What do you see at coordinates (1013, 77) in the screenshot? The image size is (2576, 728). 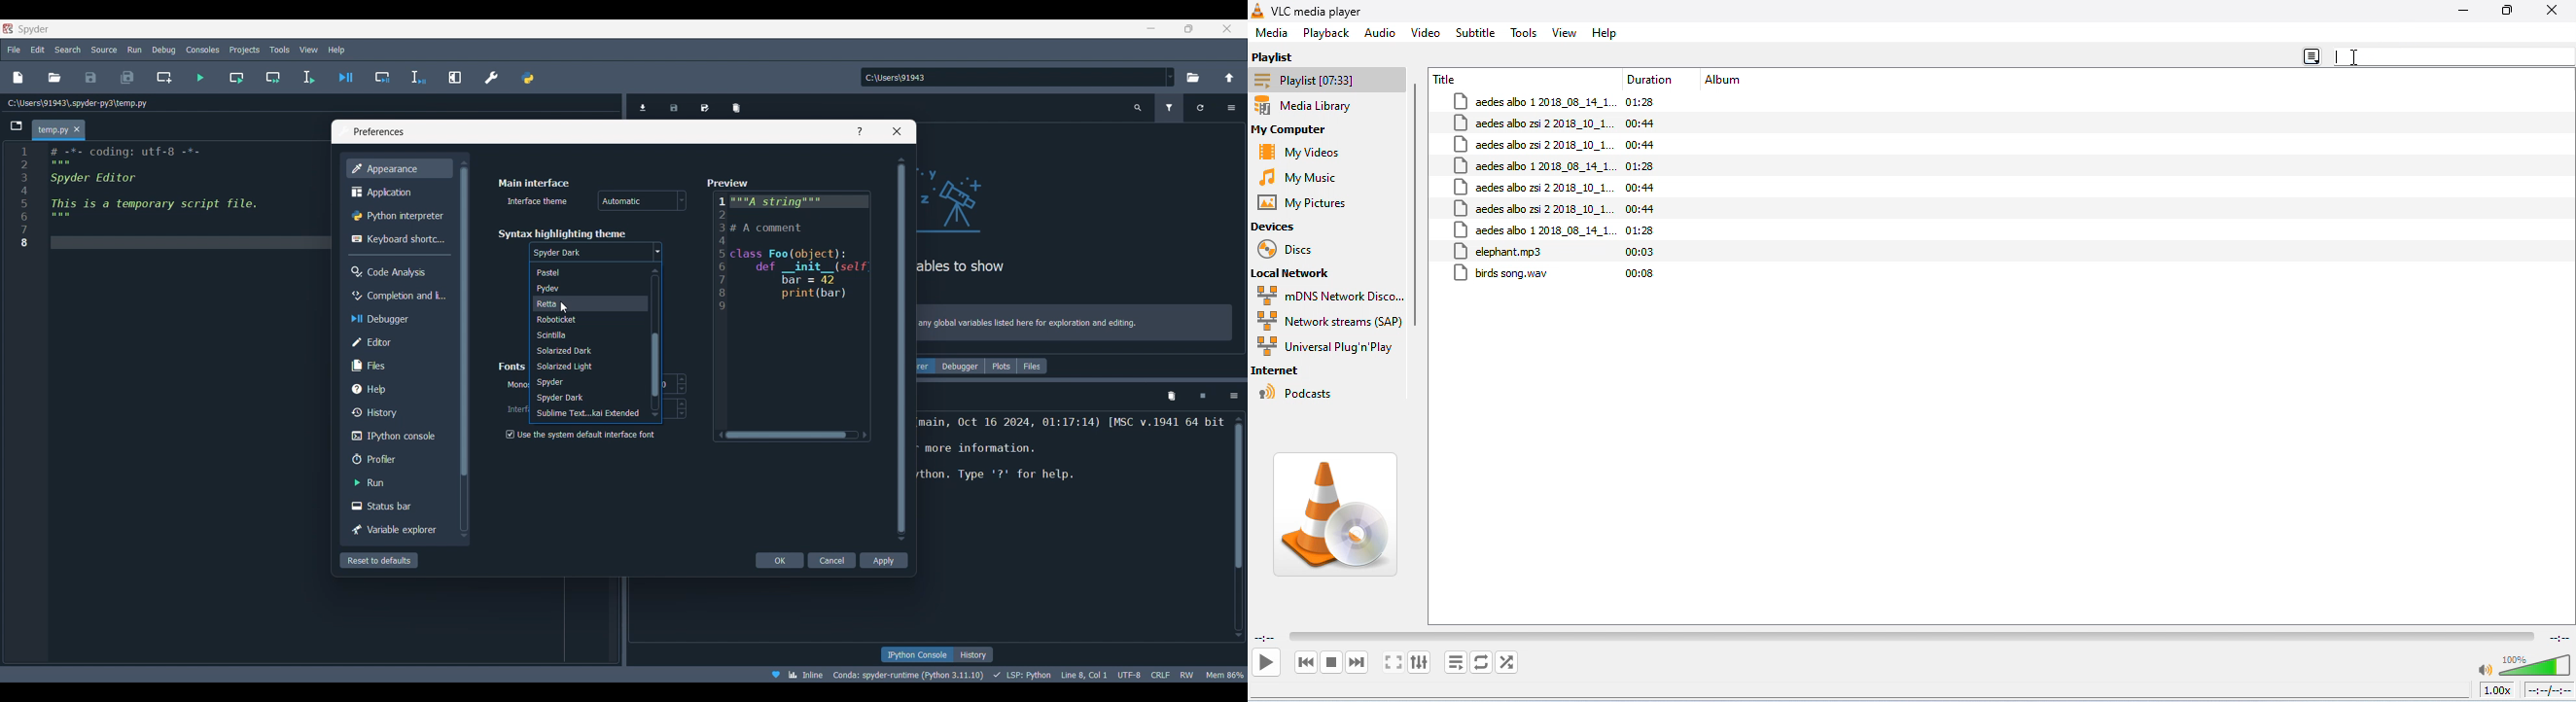 I see `Input location` at bounding box center [1013, 77].